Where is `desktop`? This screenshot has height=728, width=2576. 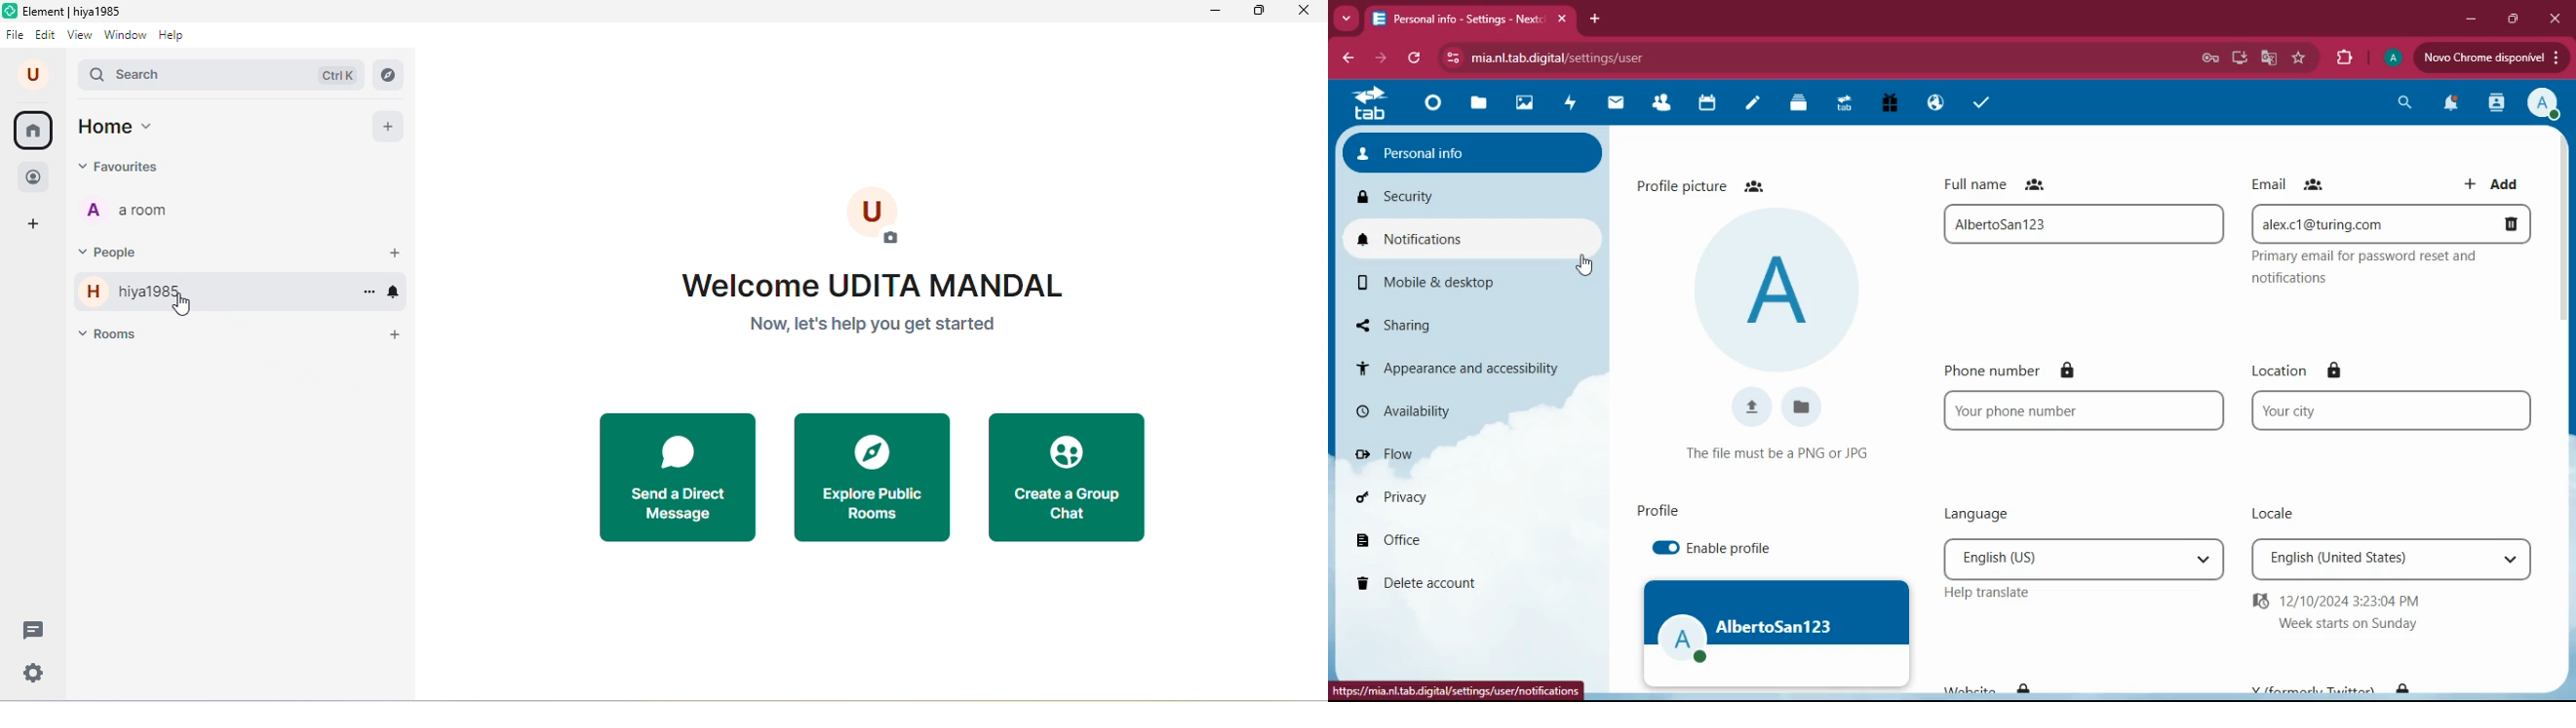
desktop is located at coordinates (2237, 60).